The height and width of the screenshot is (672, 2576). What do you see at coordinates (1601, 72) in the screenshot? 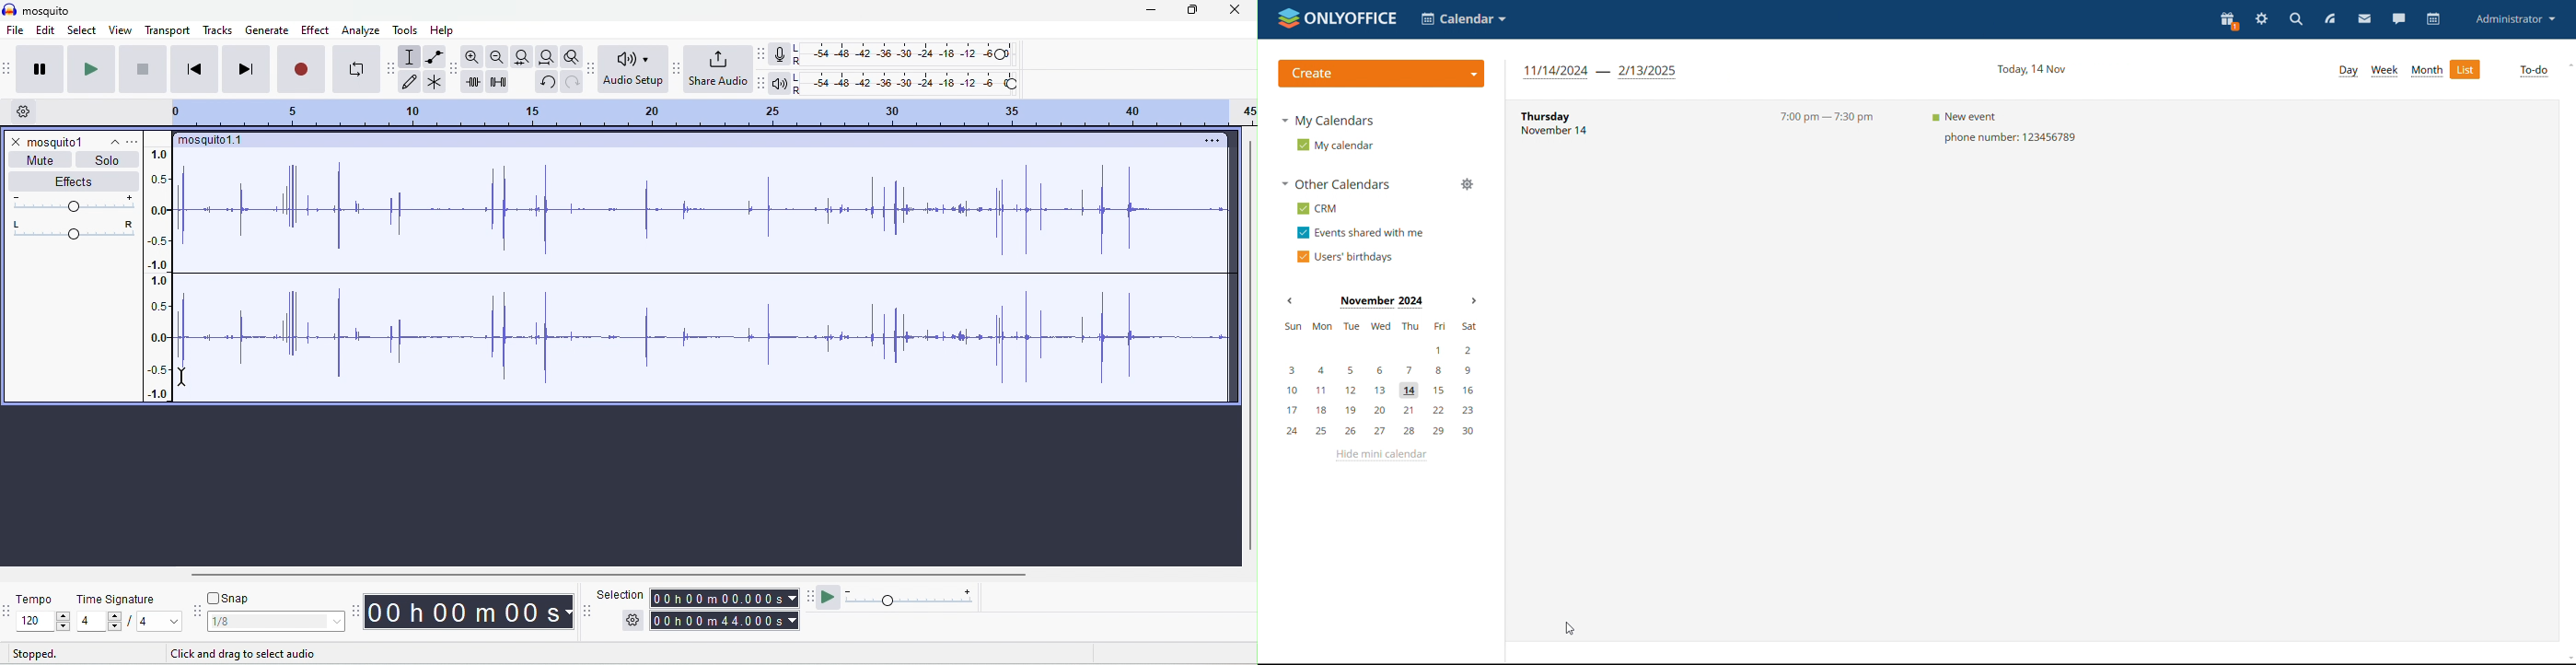
I see `date` at bounding box center [1601, 72].